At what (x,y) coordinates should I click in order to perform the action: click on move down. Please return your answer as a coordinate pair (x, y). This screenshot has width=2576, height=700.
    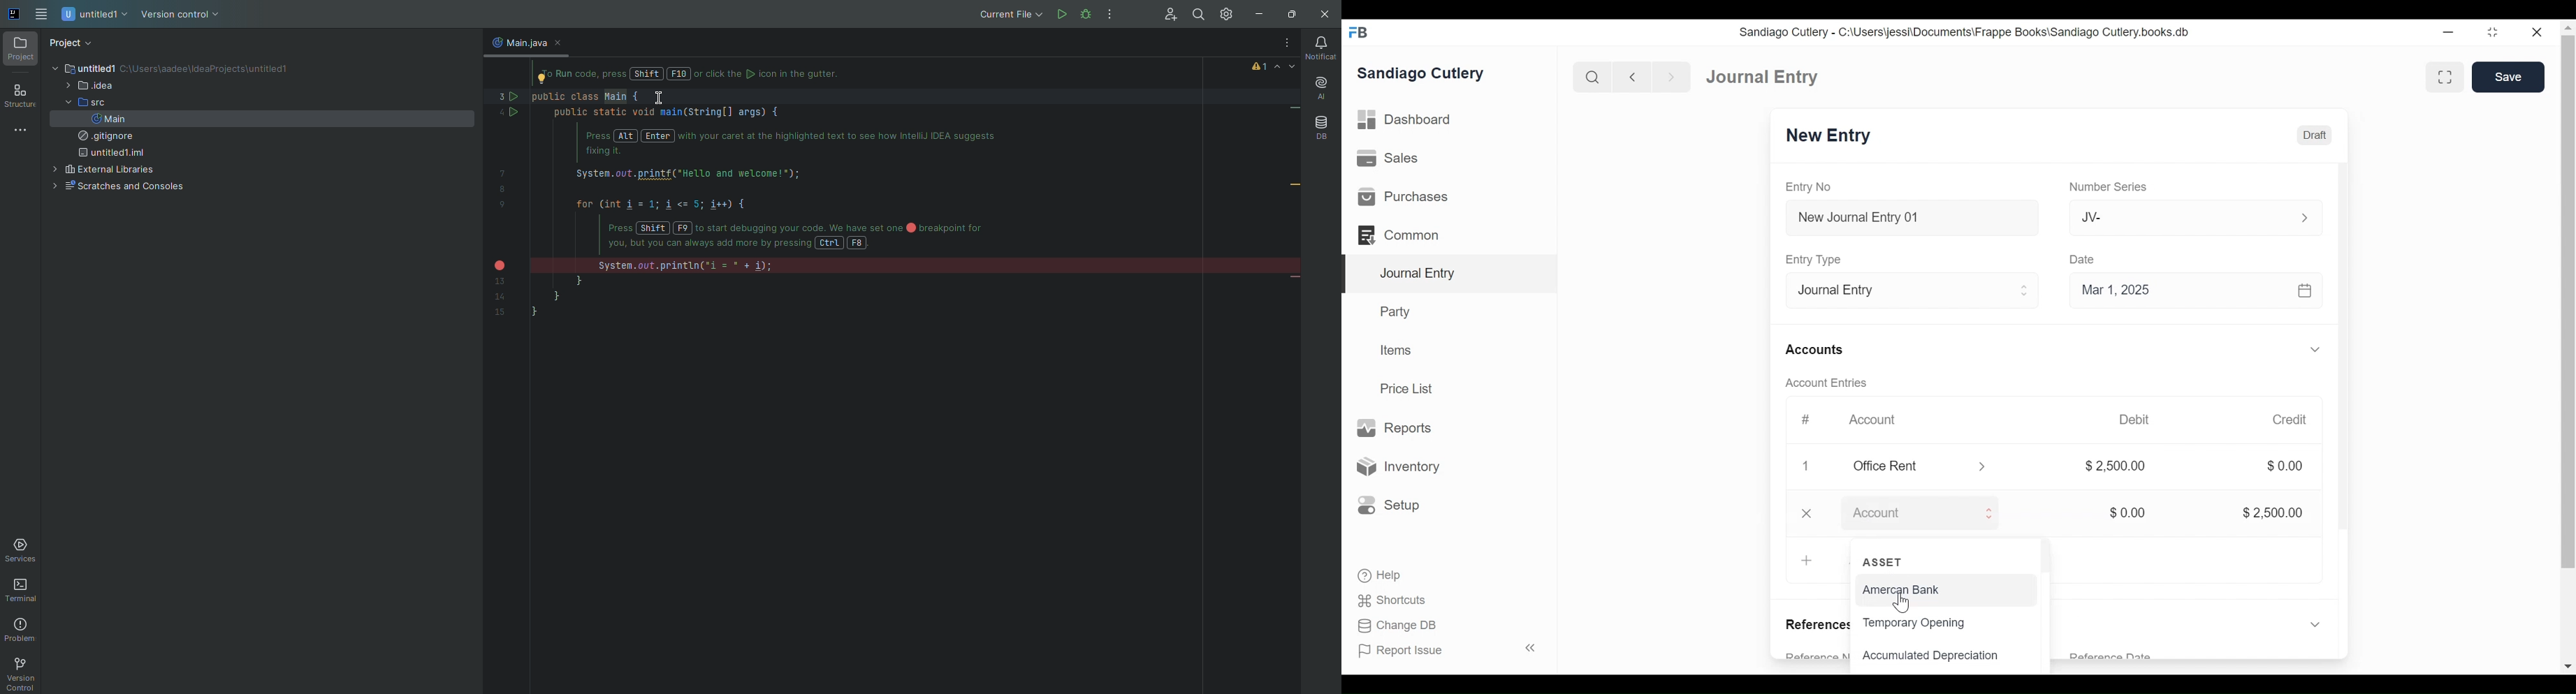
    Looking at the image, I should click on (2568, 664).